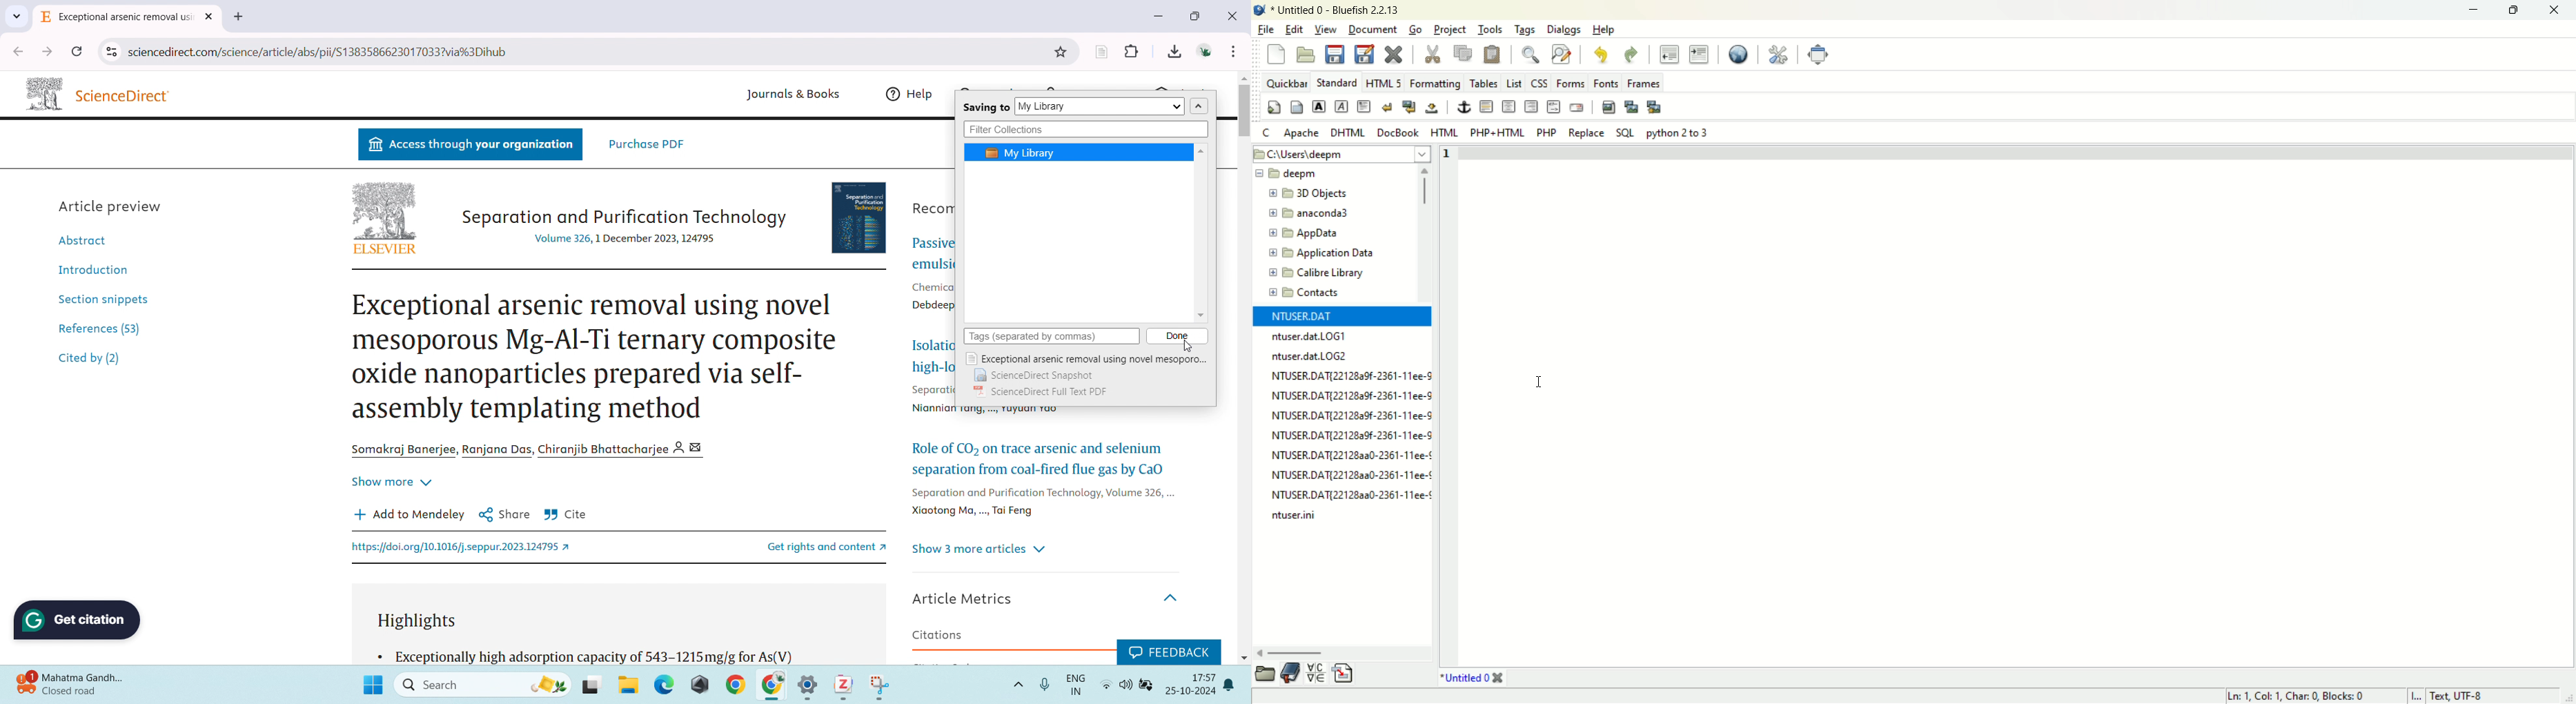 This screenshot has height=728, width=2576. I want to click on done, so click(1178, 336).